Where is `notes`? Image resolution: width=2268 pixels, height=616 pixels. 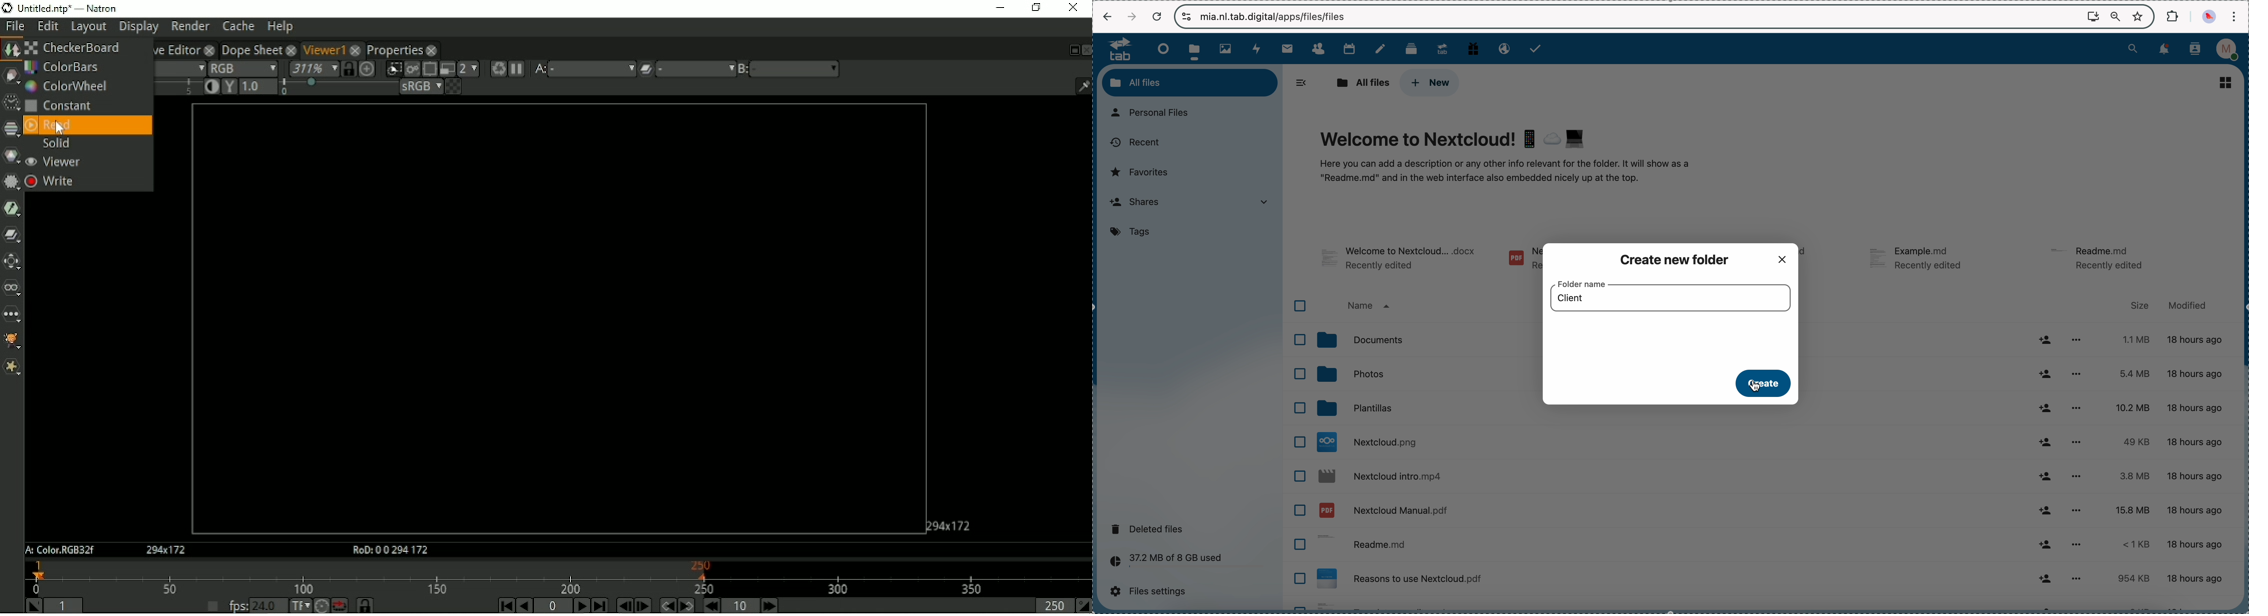
notes is located at coordinates (1382, 49).